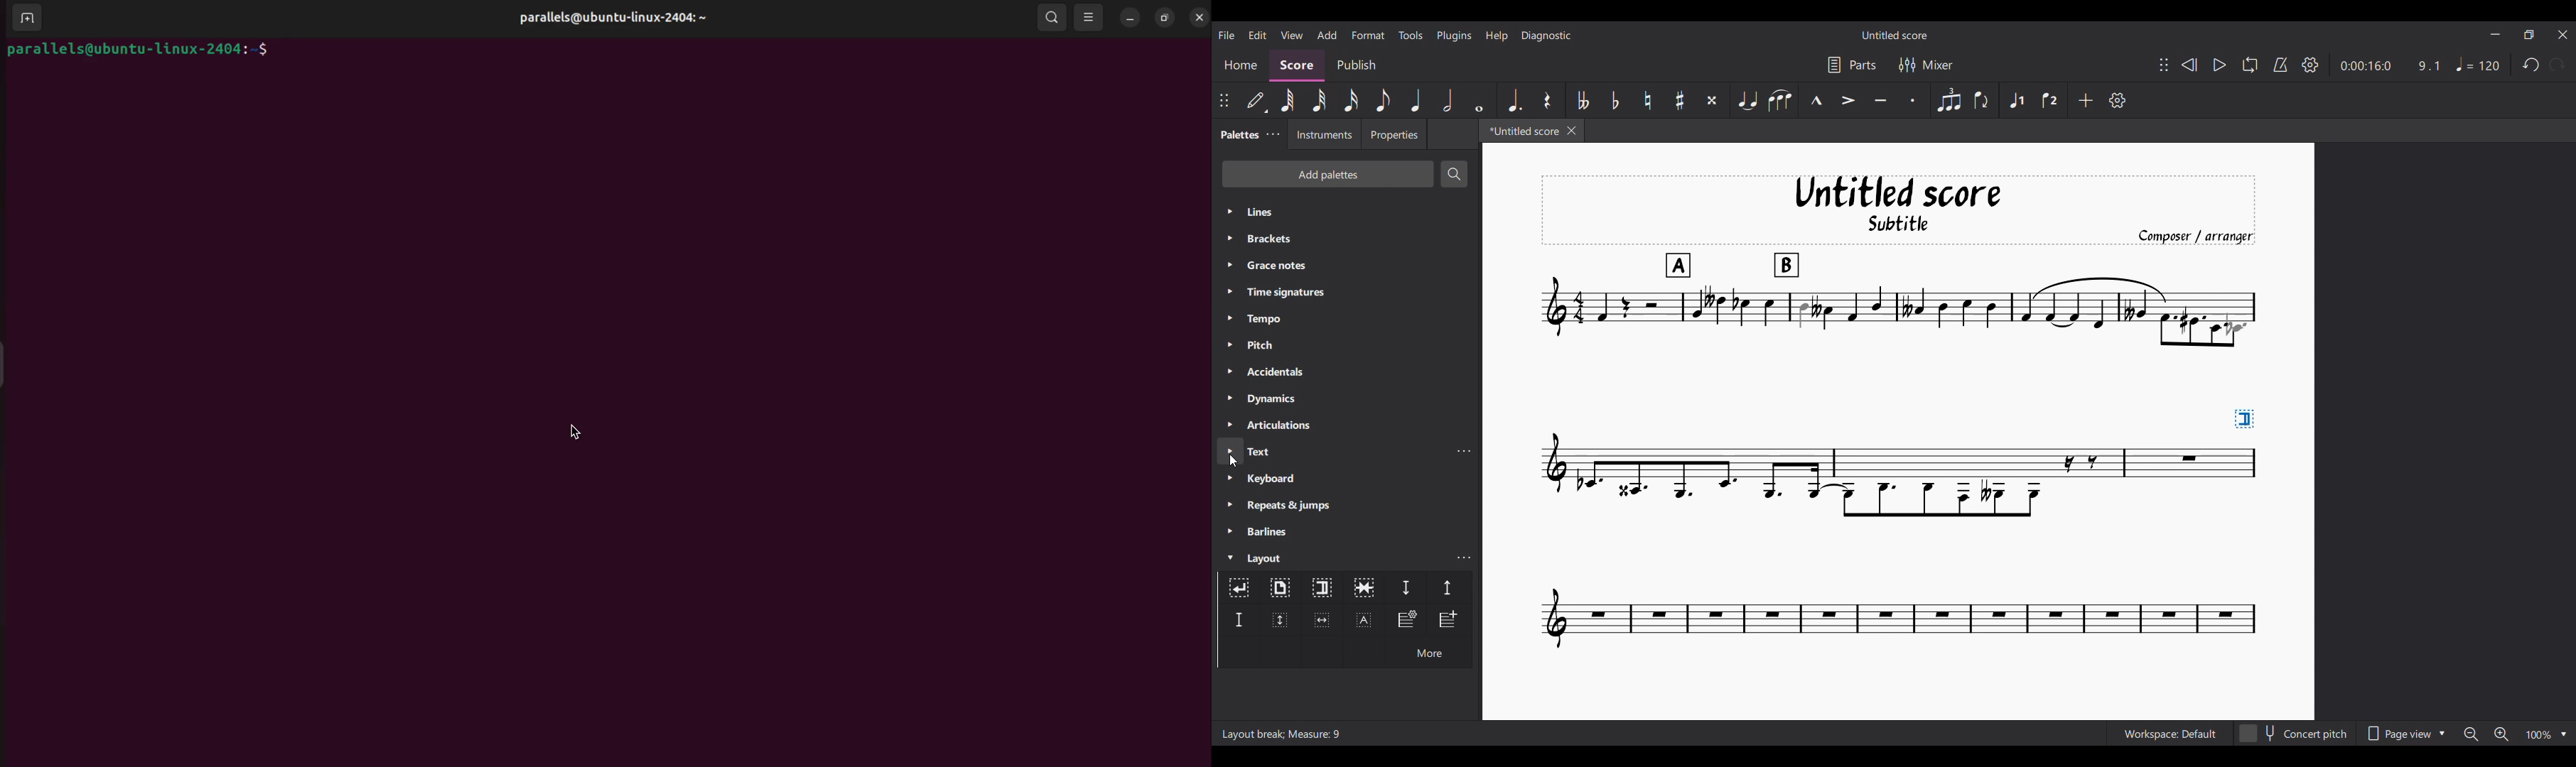 The width and height of the screenshot is (2576, 784). I want to click on Untitled score, so click(1895, 36).